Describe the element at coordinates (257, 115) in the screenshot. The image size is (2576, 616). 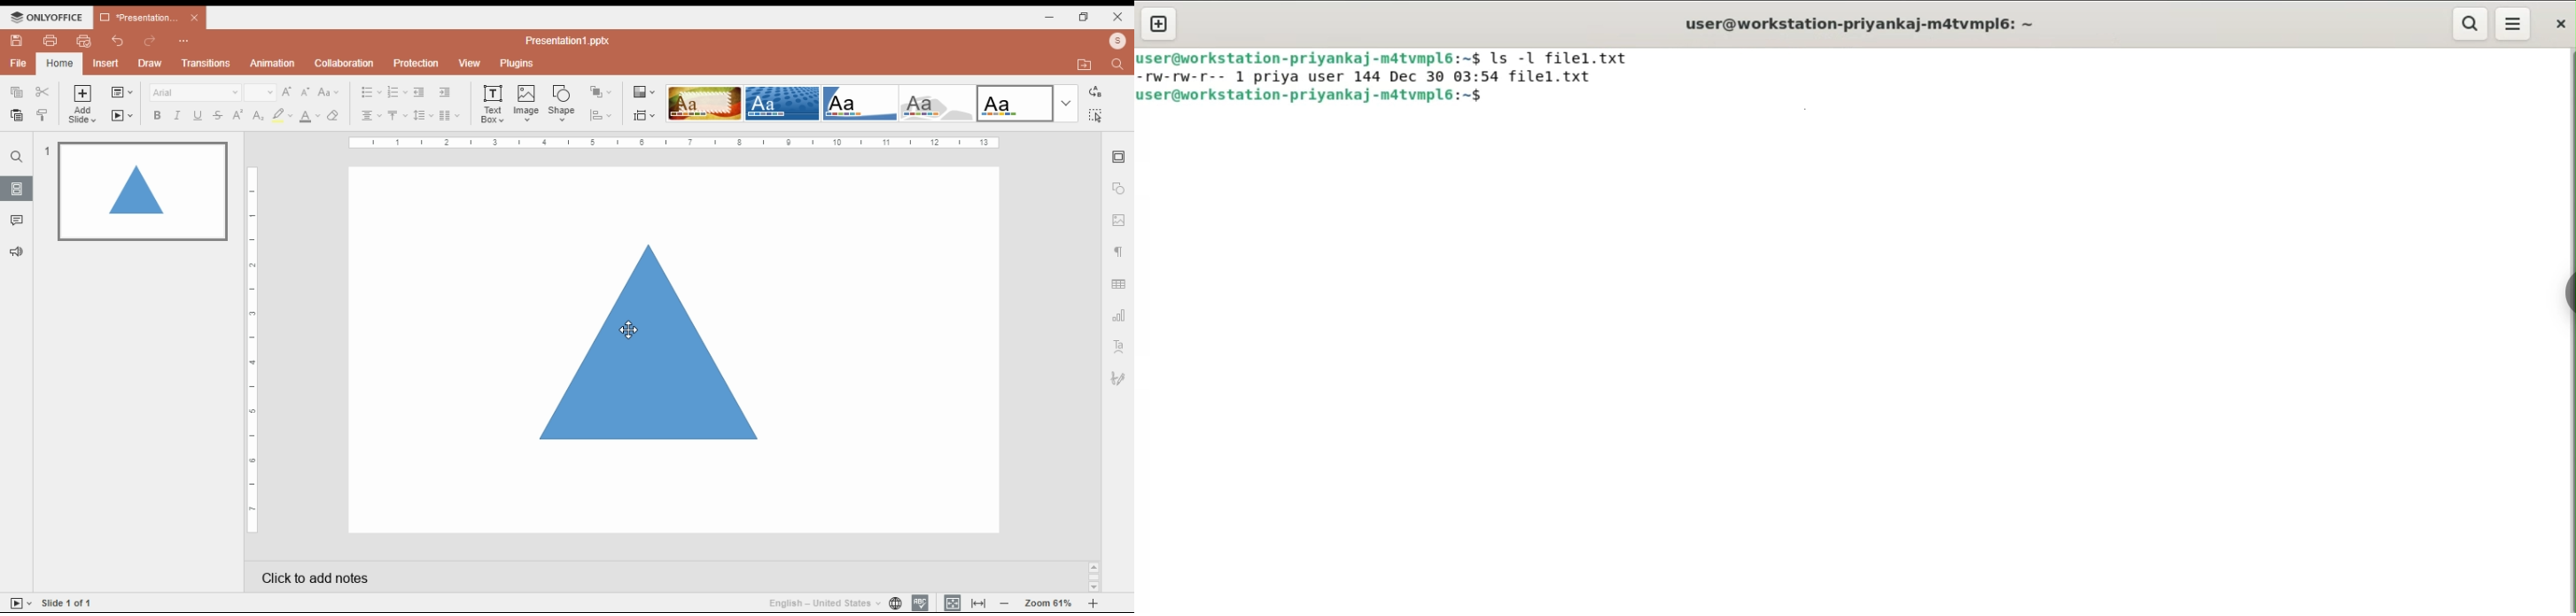
I see `subscript` at that location.